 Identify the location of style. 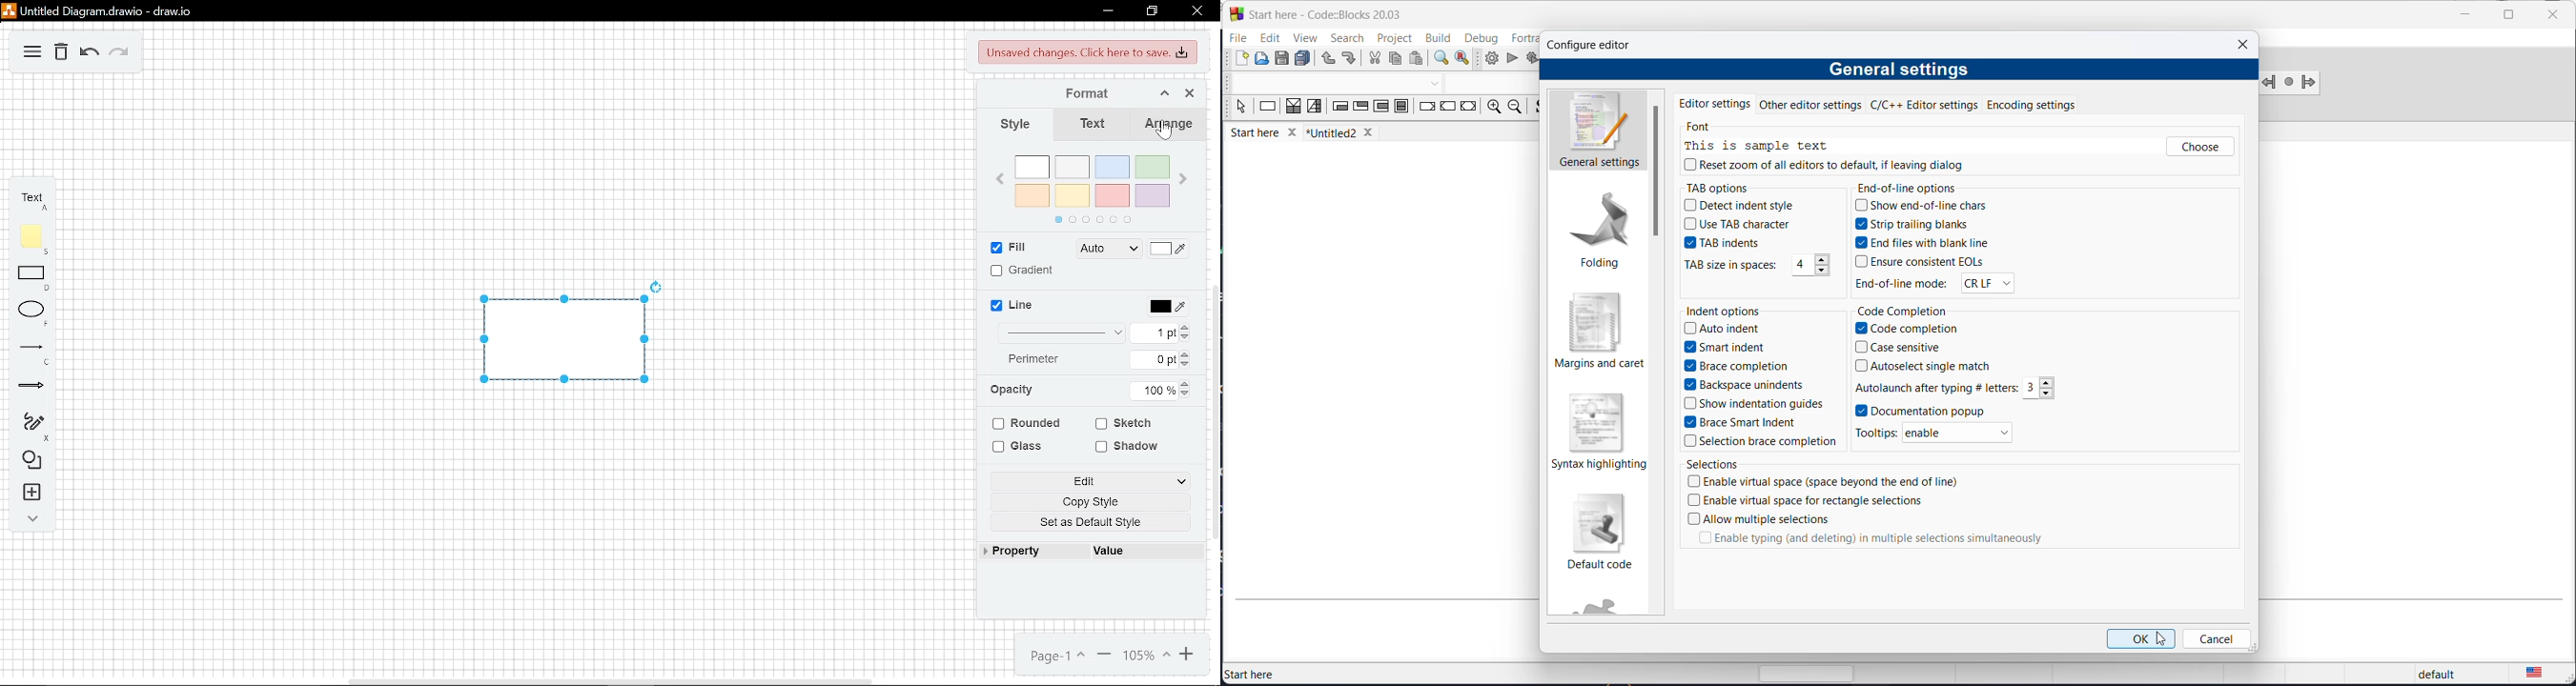
(1013, 125).